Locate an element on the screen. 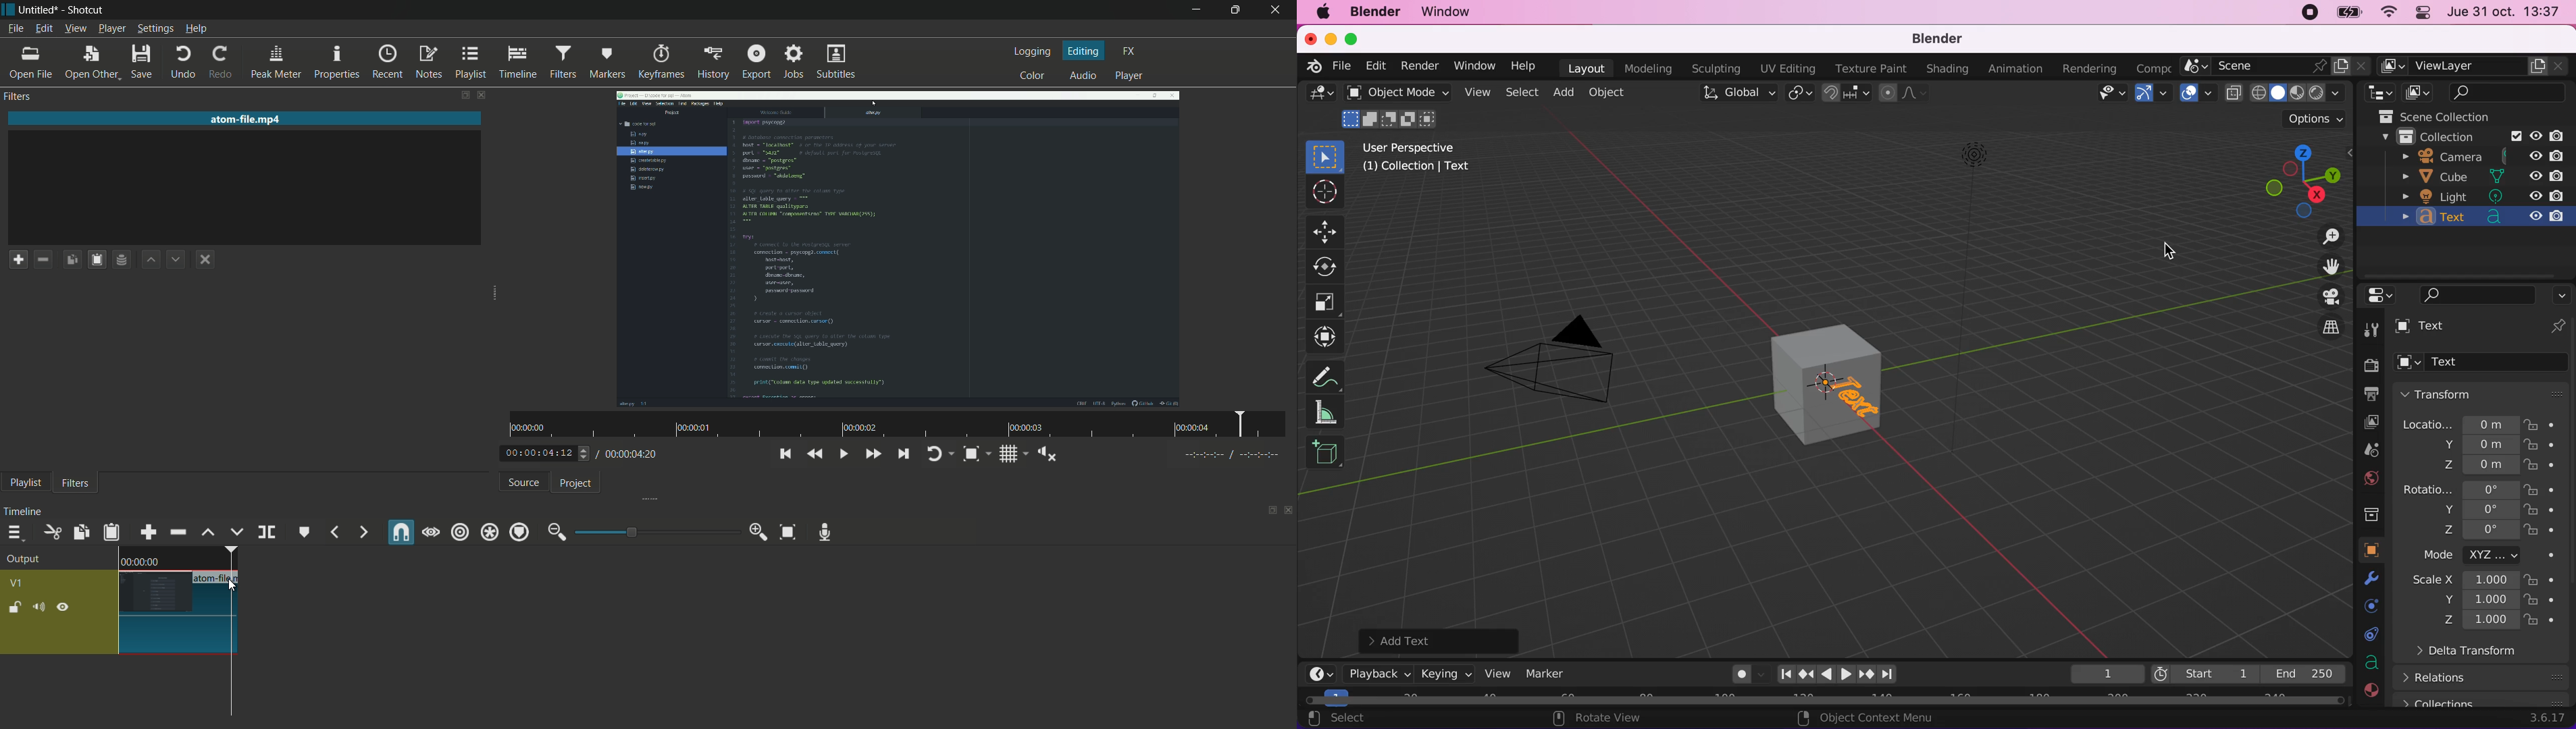 This screenshot has height=756, width=2576. Z 0m is located at coordinates (2470, 465).